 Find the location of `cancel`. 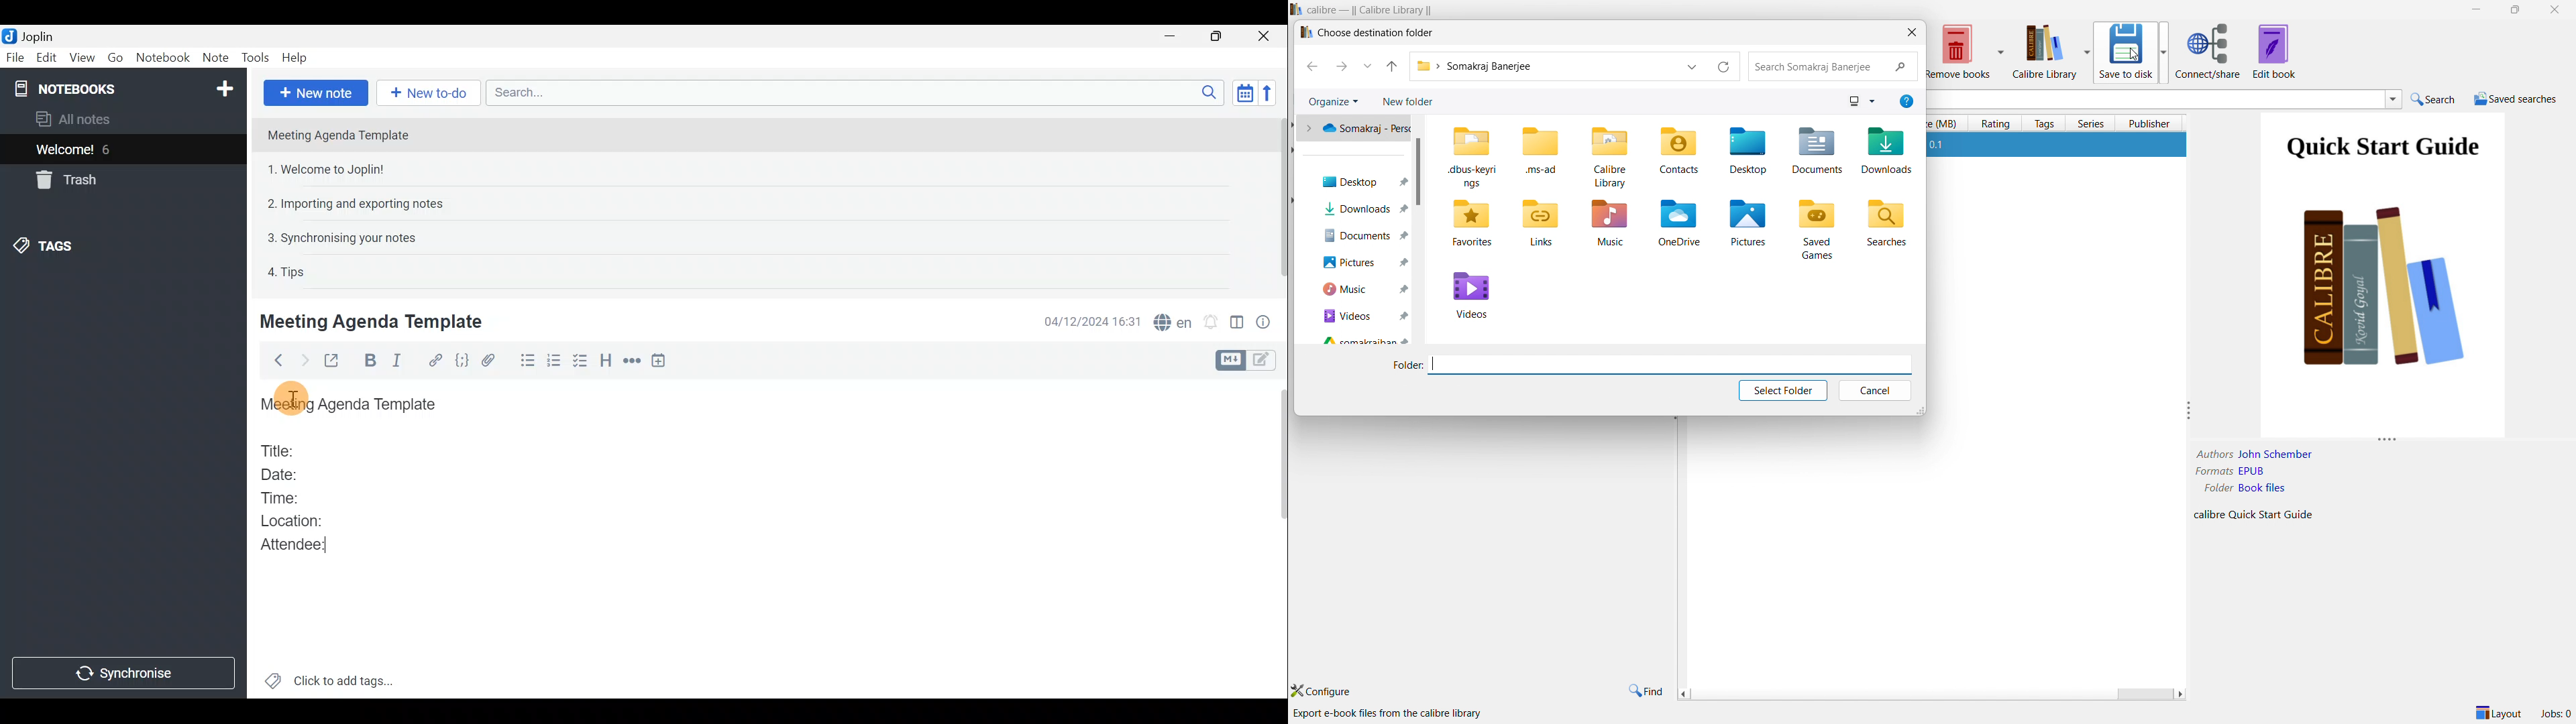

cancel is located at coordinates (1876, 390).